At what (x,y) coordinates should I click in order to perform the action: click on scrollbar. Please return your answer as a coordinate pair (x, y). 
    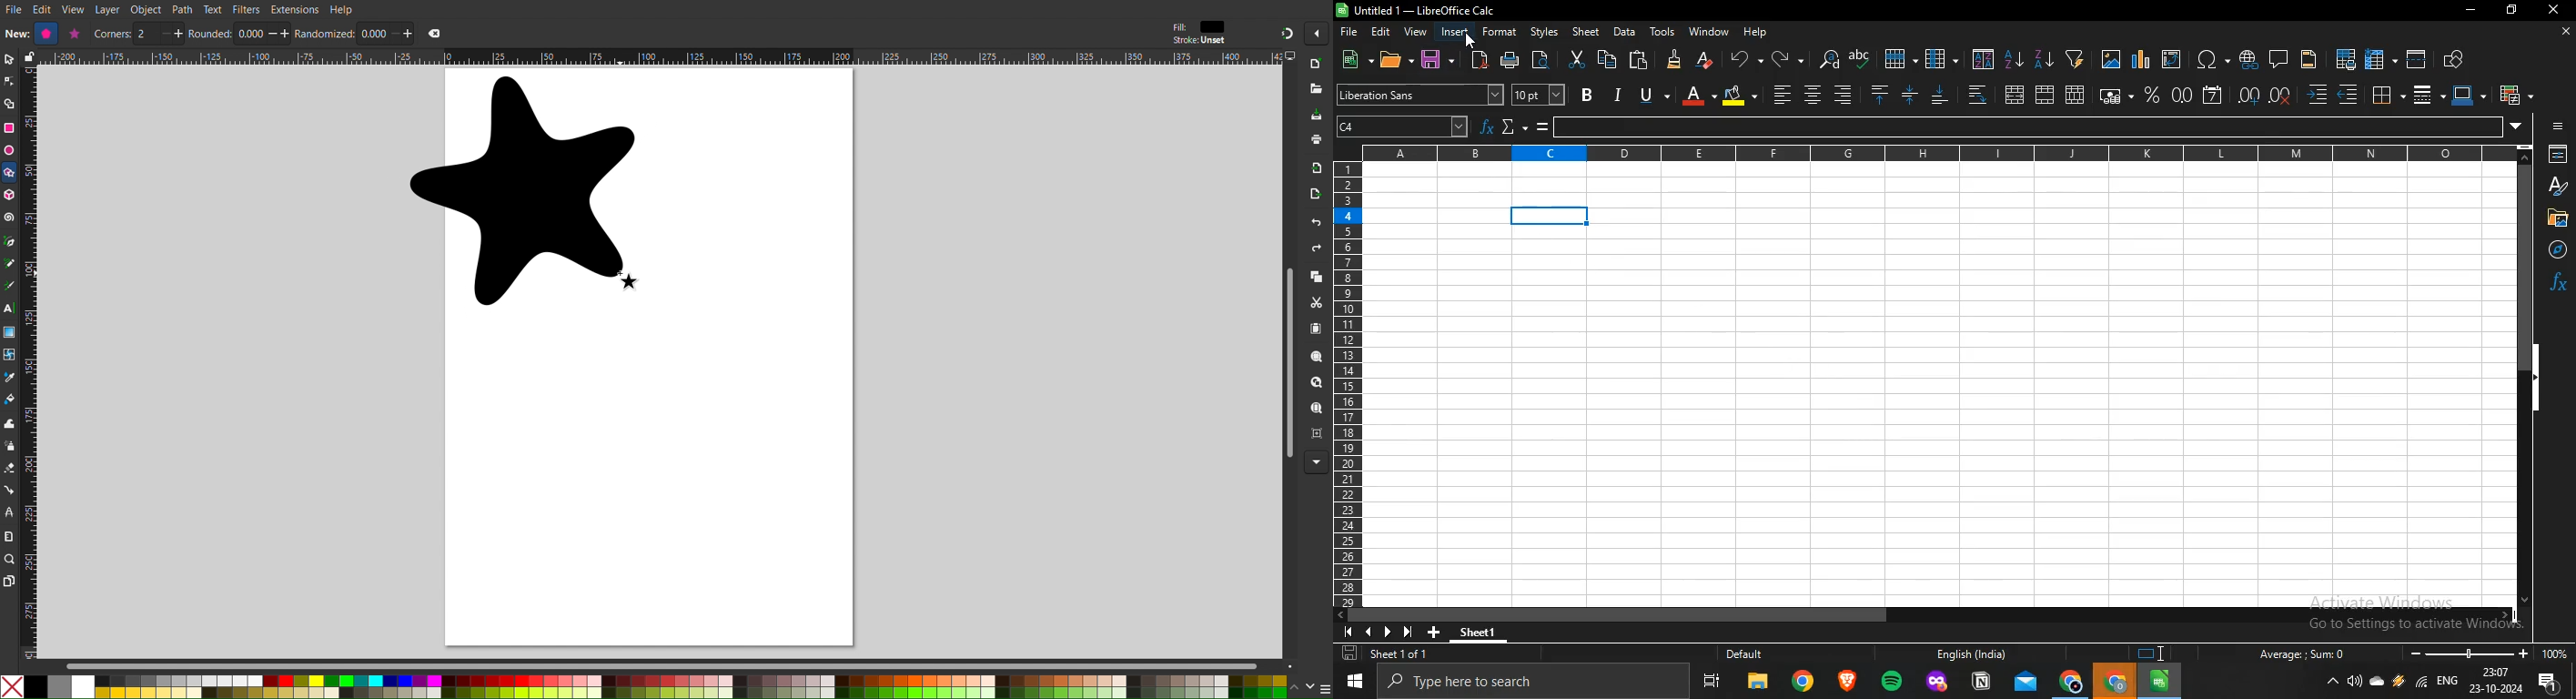
    Looking at the image, I should click on (2525, 384).